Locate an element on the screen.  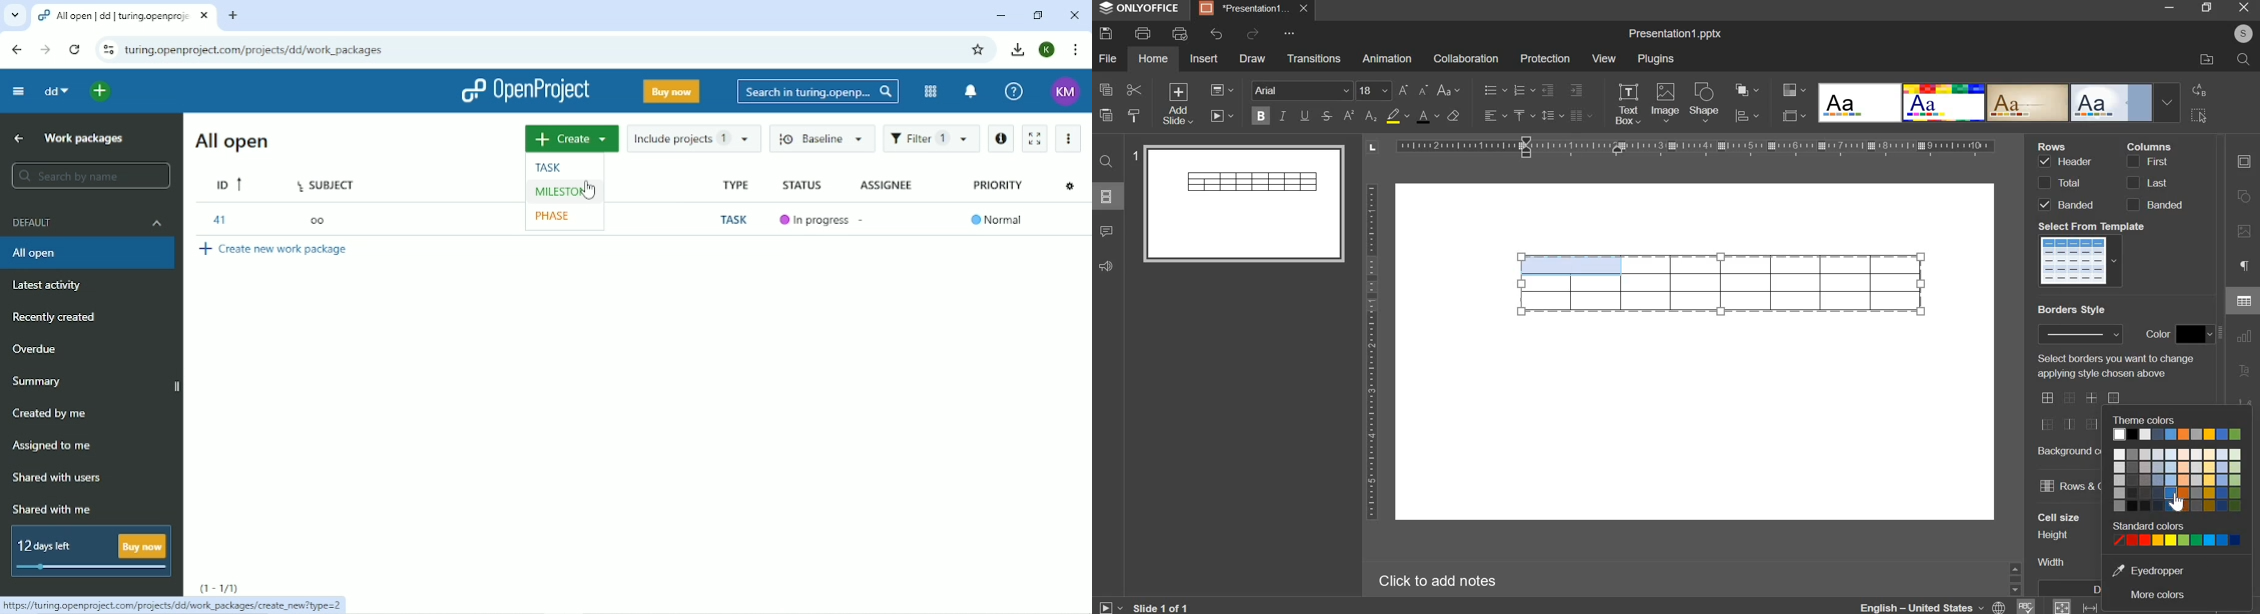
line spacing is located at coordinates (1551, 116).